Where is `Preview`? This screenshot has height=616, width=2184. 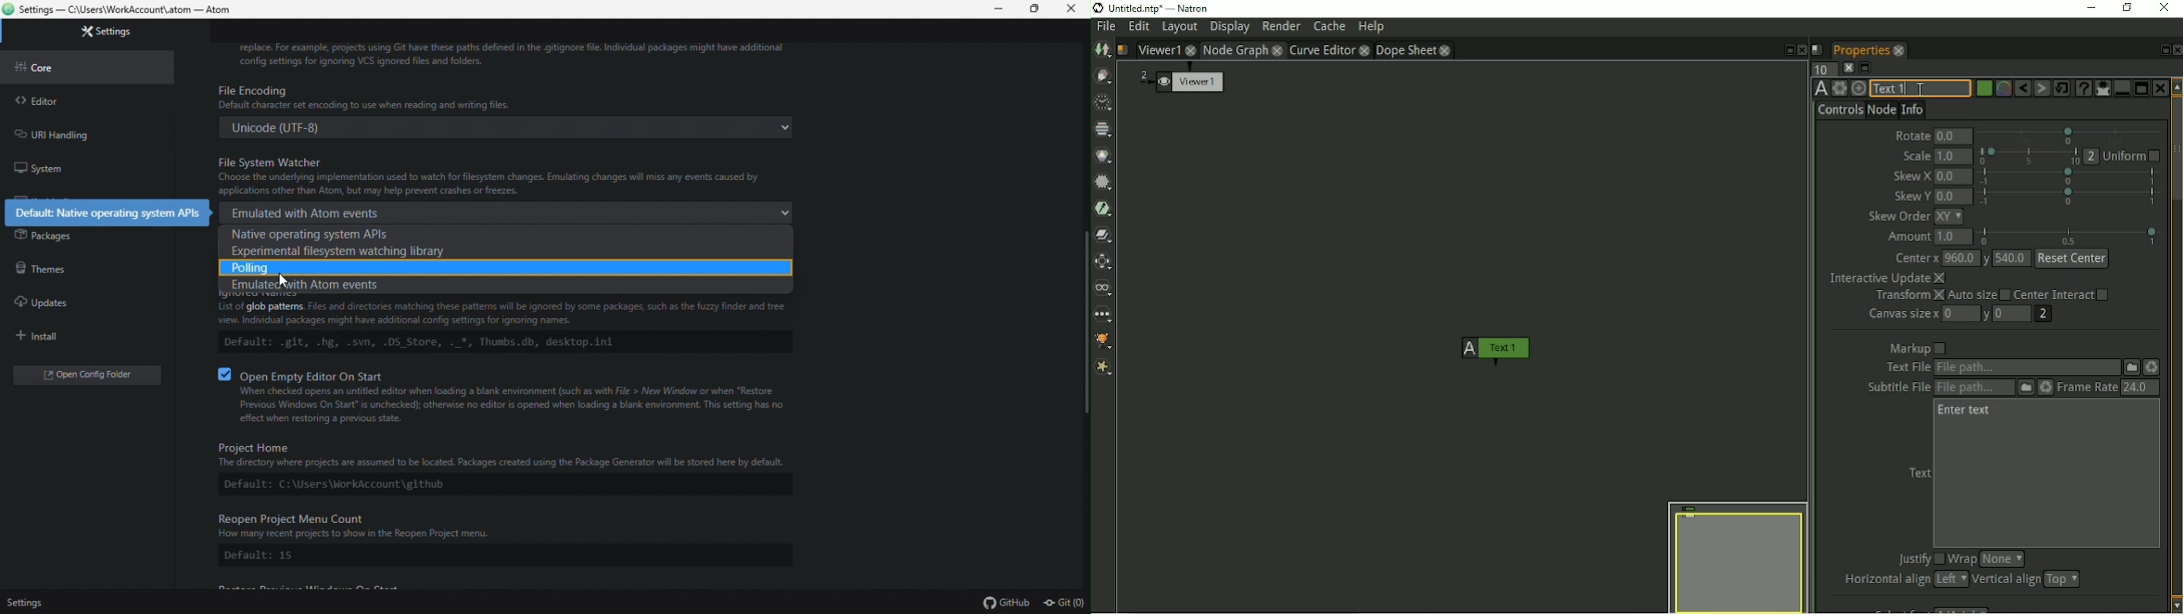 Preview is located at coordinates (1737, 556).